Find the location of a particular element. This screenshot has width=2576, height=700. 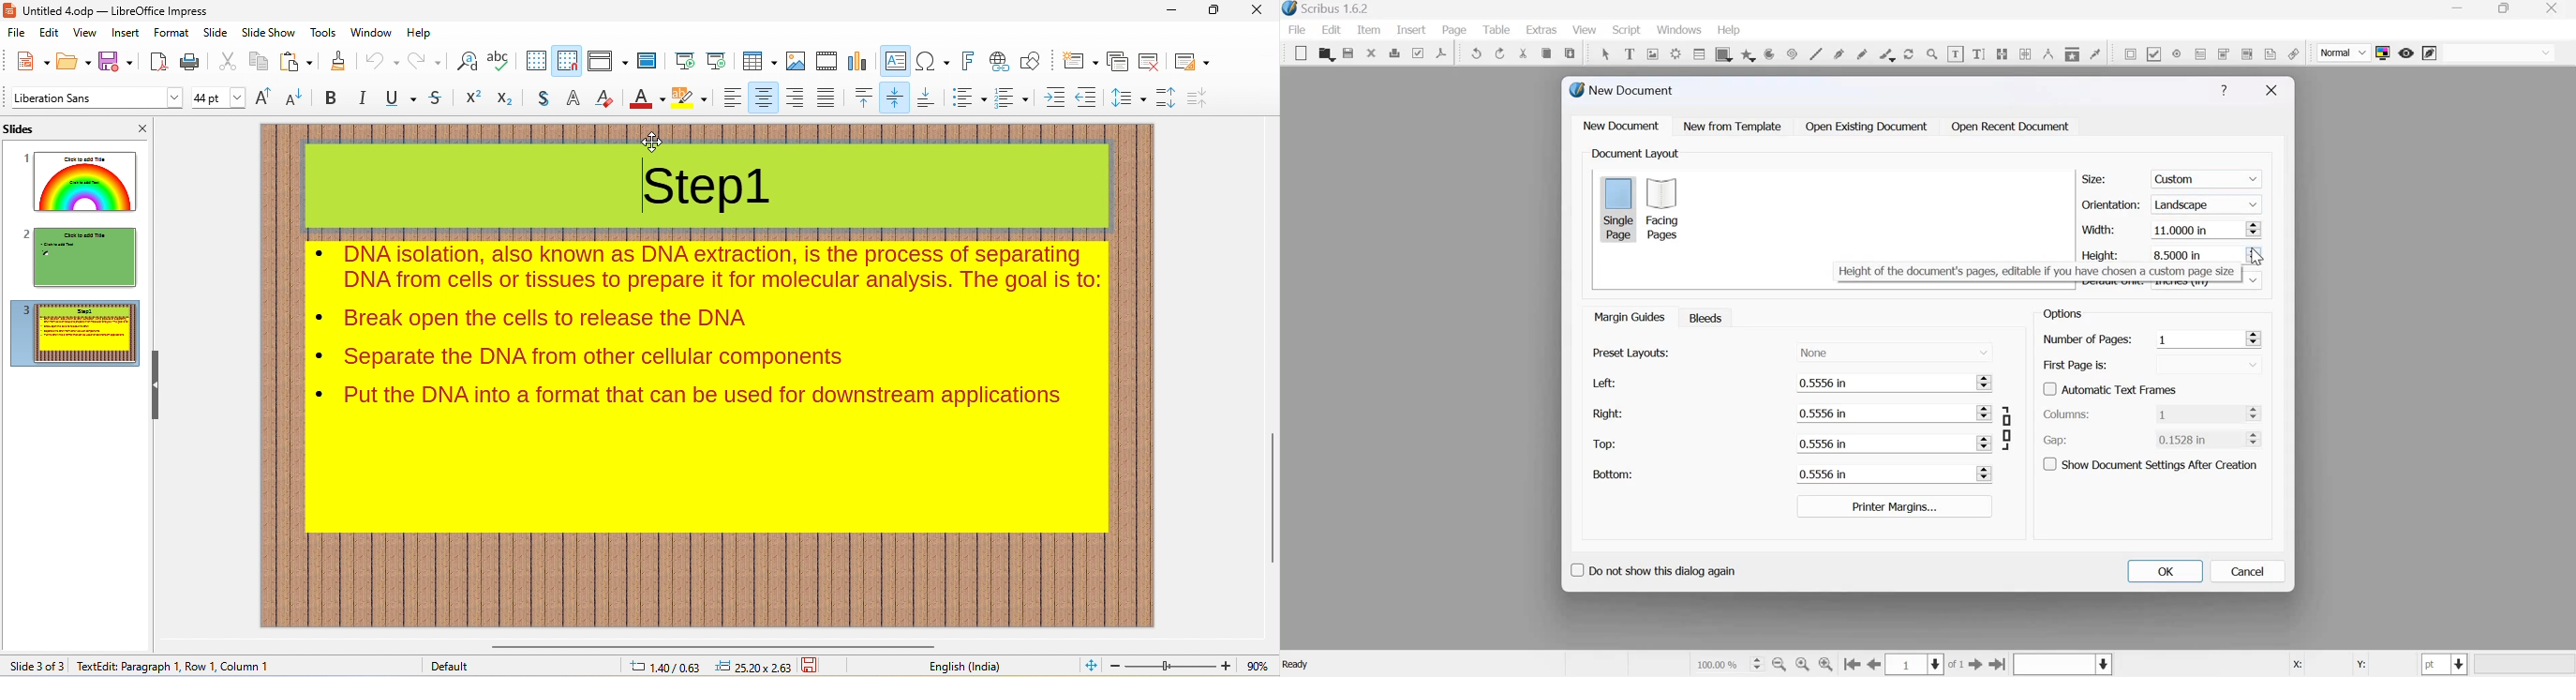

edit in preview mode is located at coordinates (2430, 54).